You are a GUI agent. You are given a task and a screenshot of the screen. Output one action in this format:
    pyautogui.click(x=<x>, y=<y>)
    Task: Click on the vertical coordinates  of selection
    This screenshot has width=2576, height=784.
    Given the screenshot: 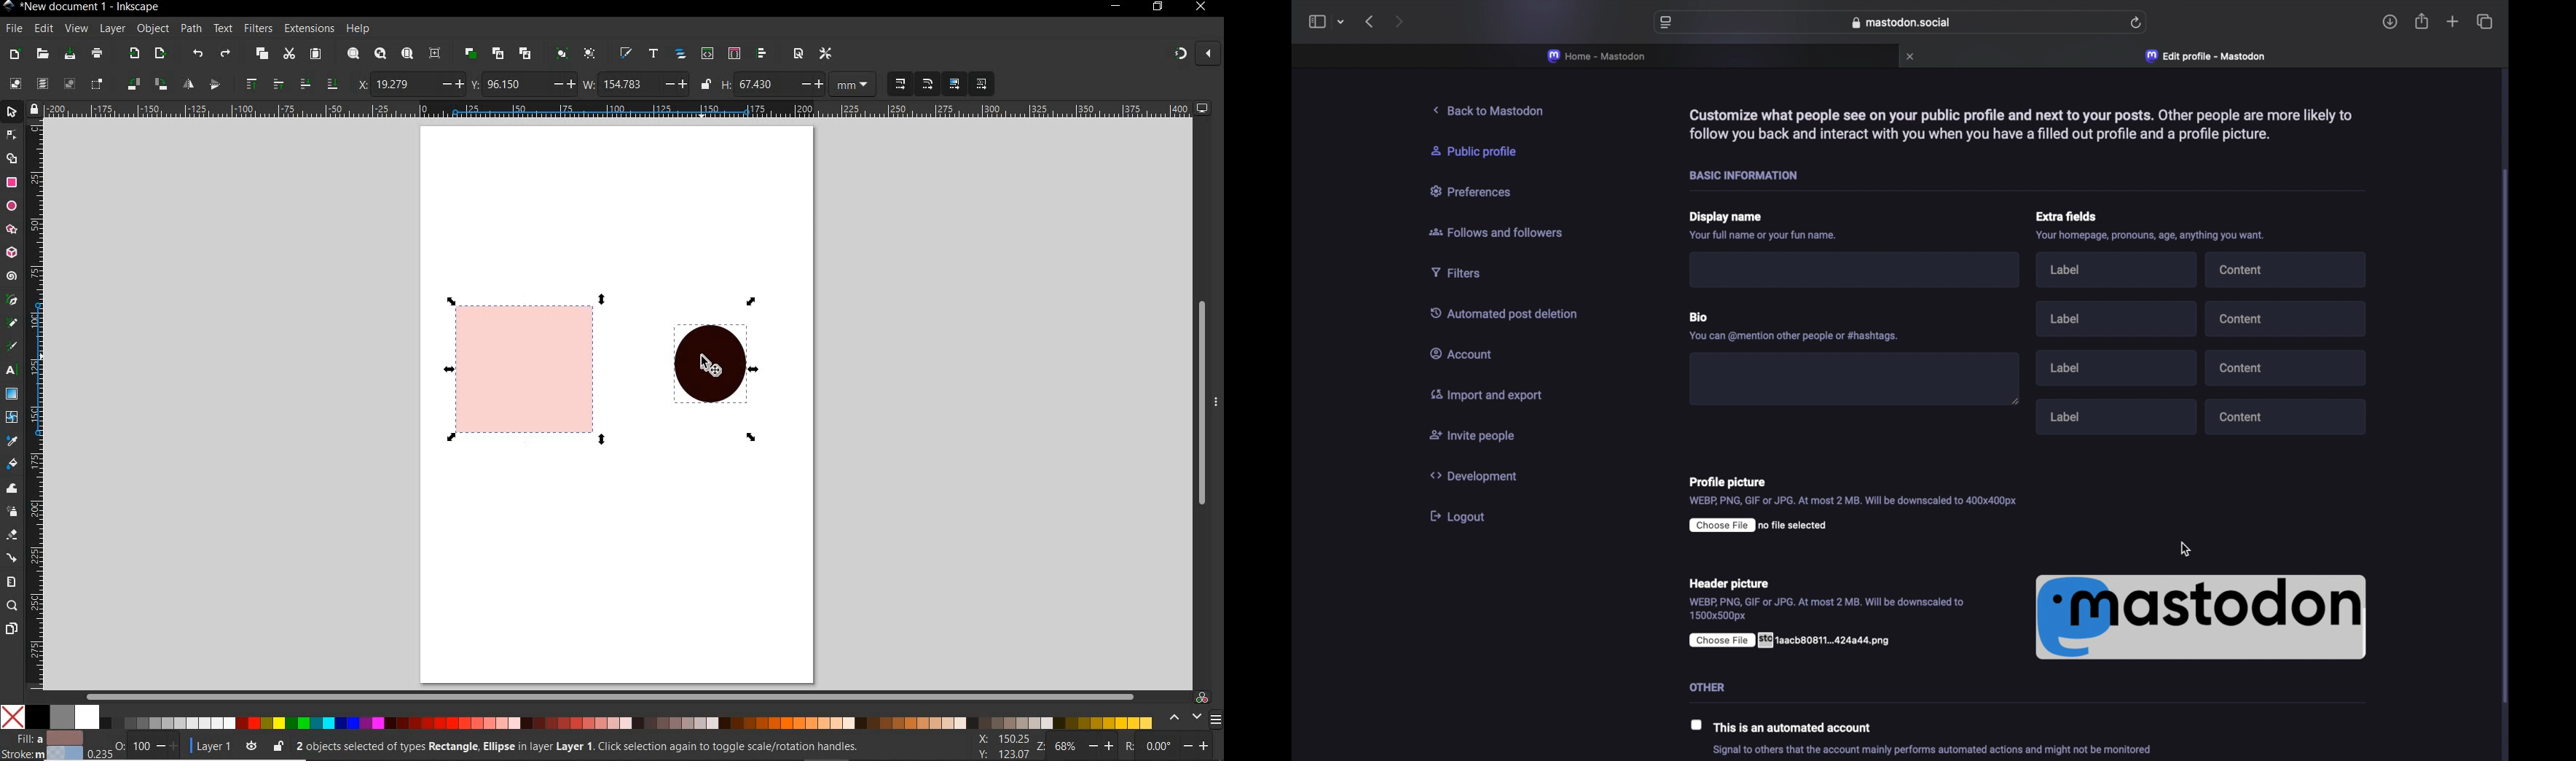 What is the action you would take?
    pyautogui.click(x=523, y=85)
    